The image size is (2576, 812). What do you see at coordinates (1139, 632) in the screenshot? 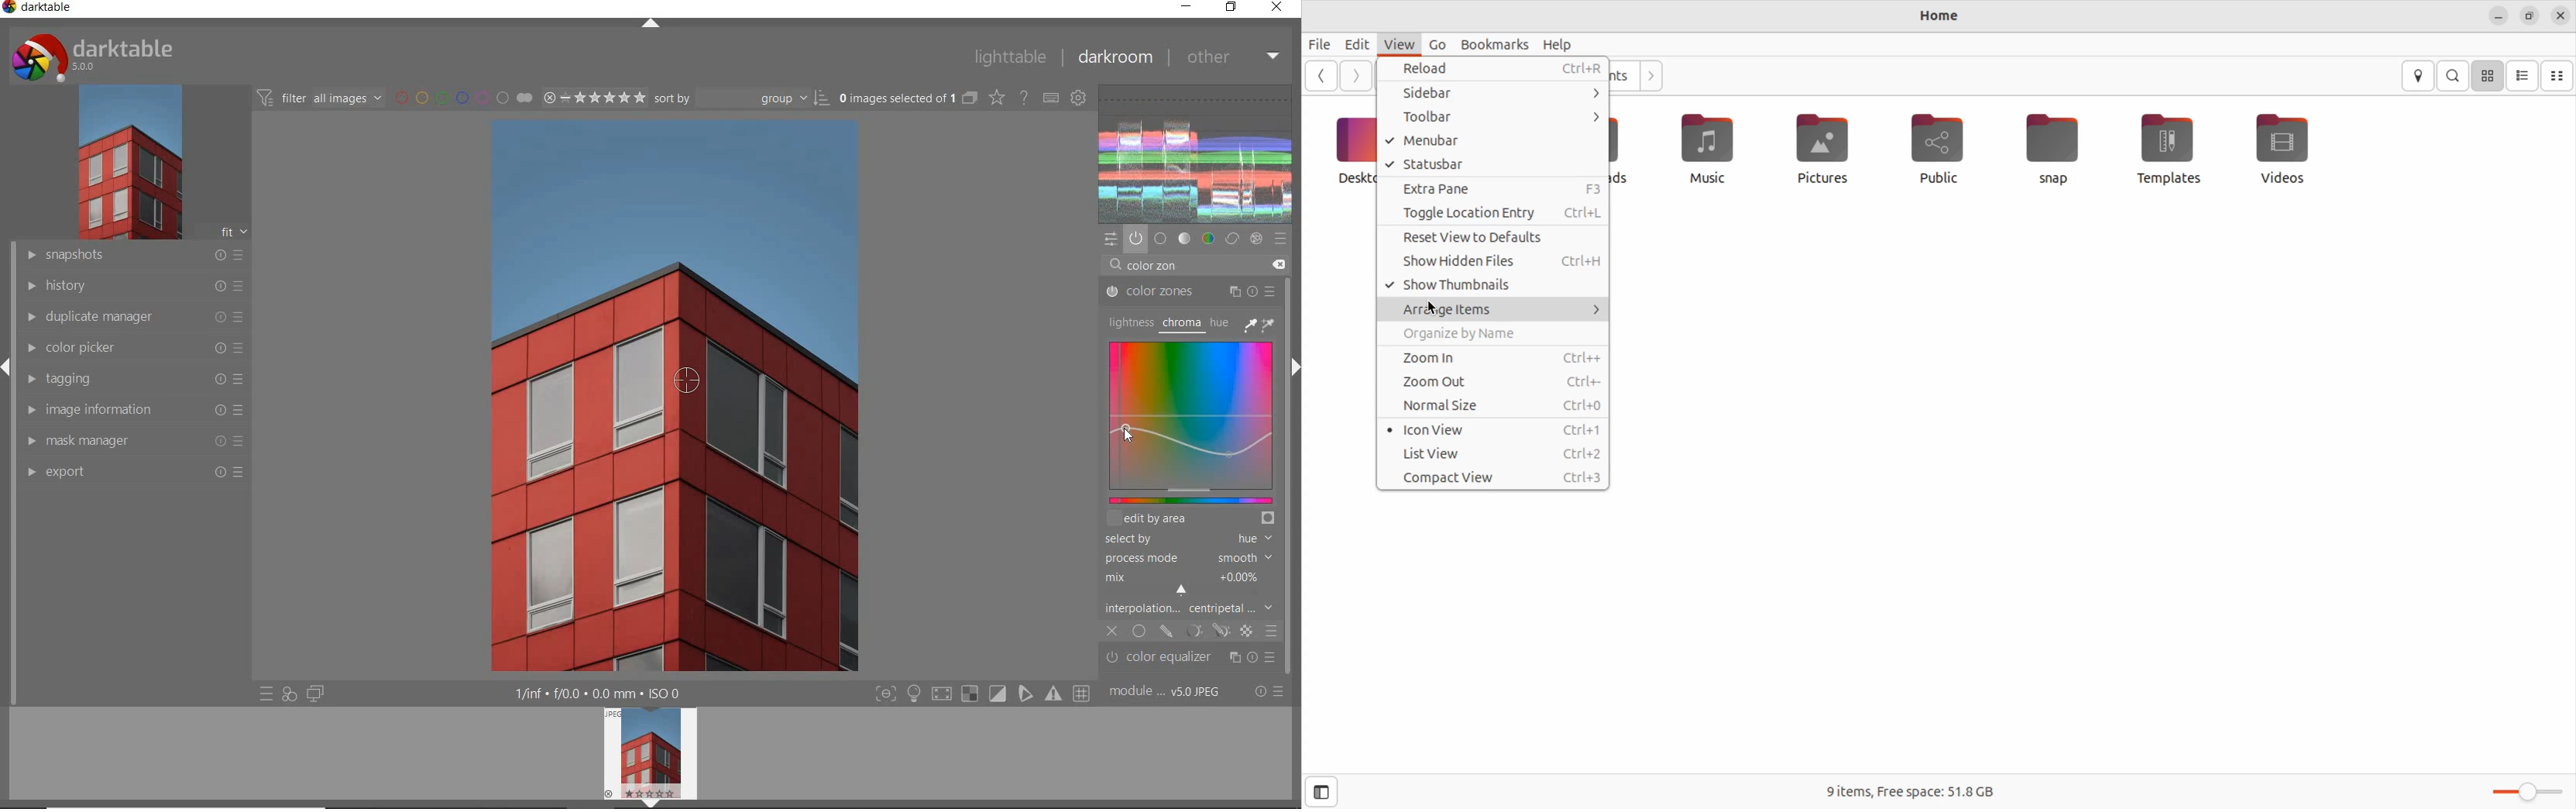
I see `UNIFORMLY` at bounding box center [1139, 632].